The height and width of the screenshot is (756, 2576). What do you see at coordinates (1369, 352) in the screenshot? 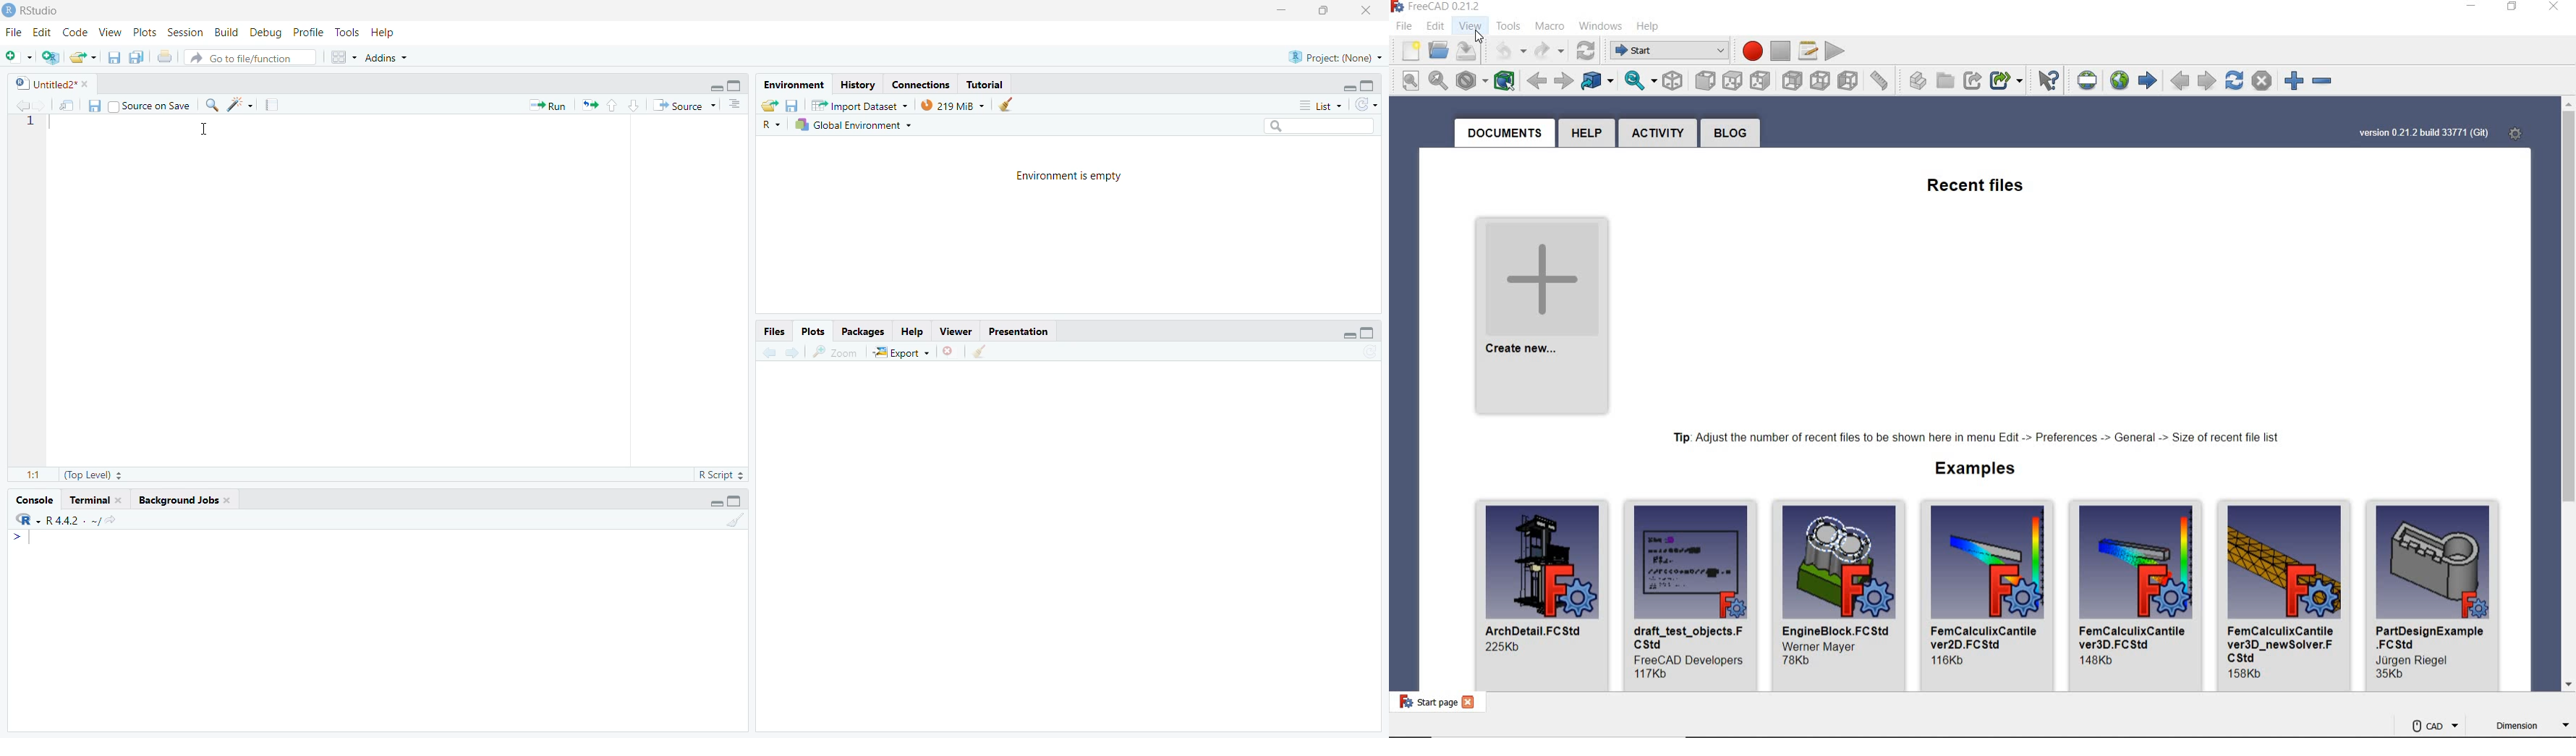
I see `Refresh list` at bounding box center [1369, 352].